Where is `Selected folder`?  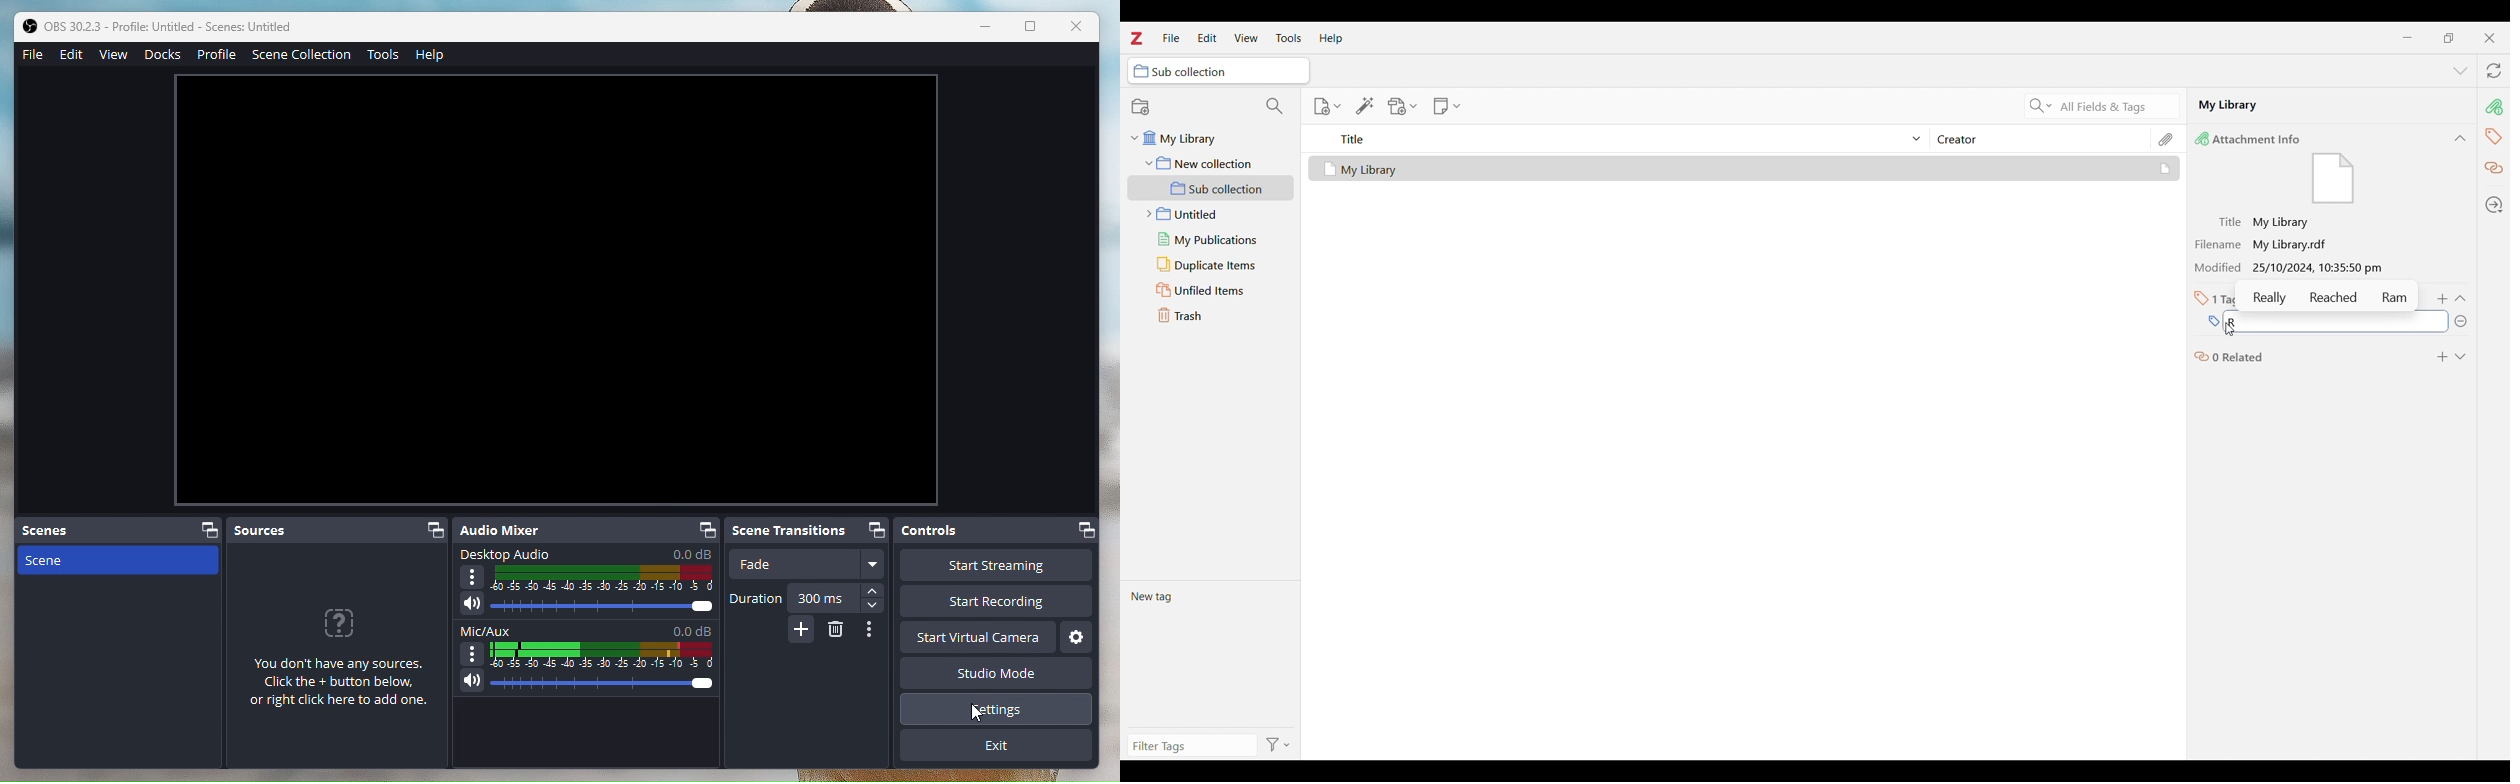
Selected folder is located at coordinates (1218, 71).